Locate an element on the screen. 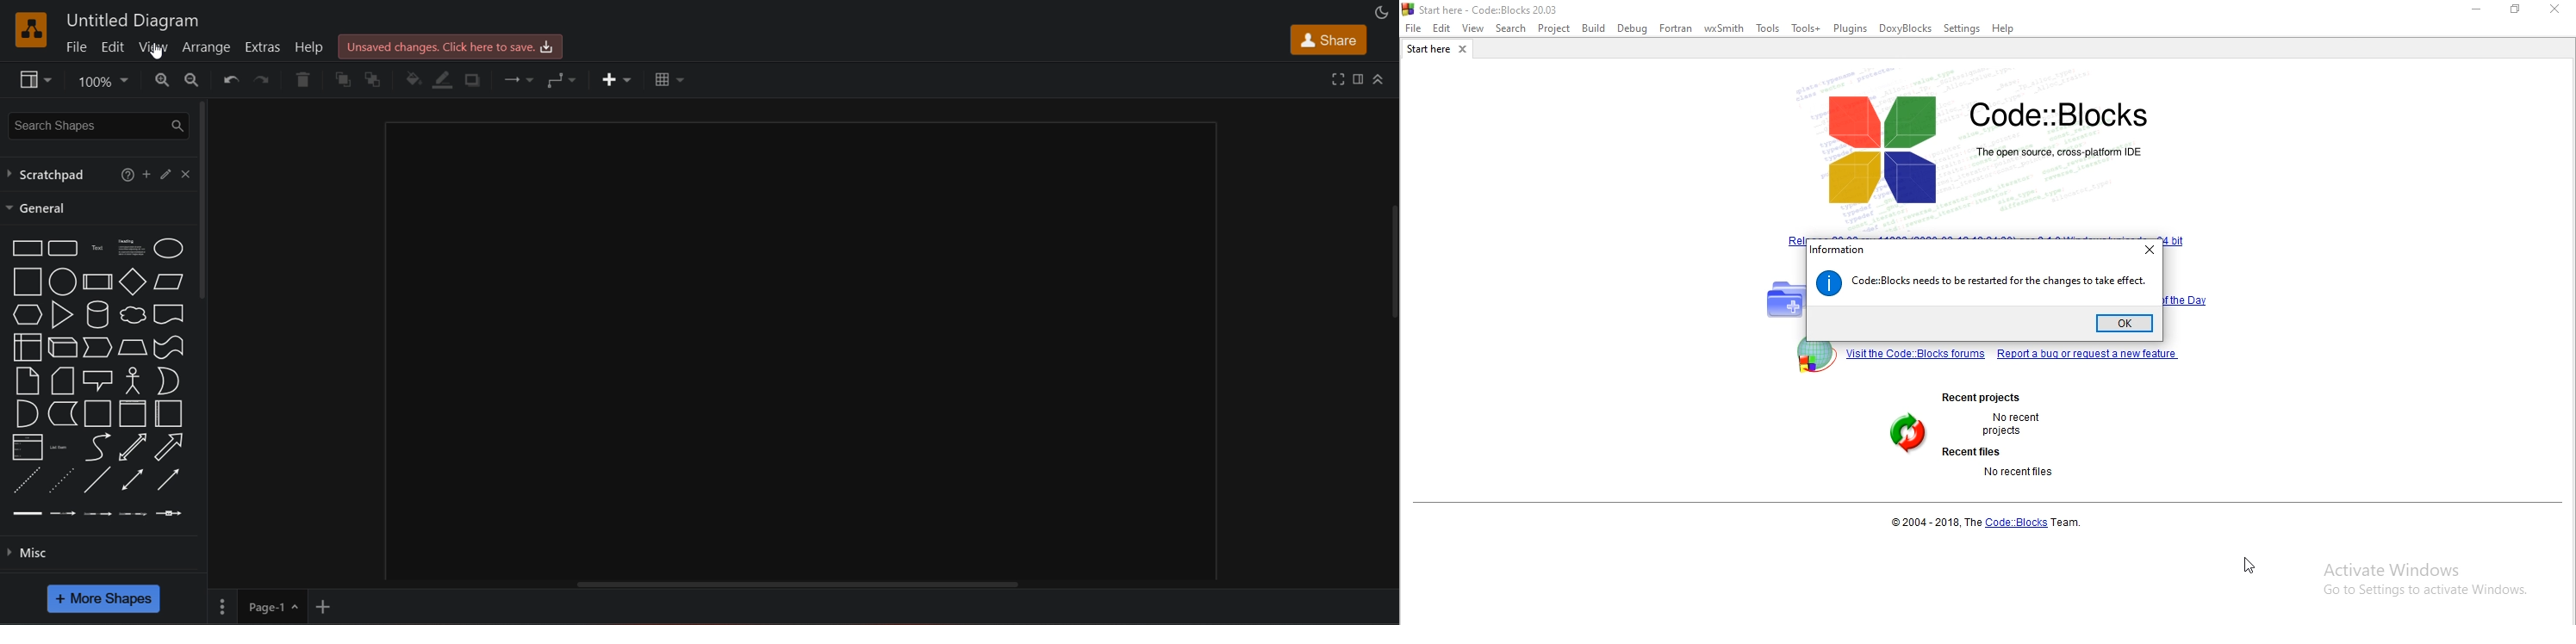  extras is located at coordinates (265, 46).